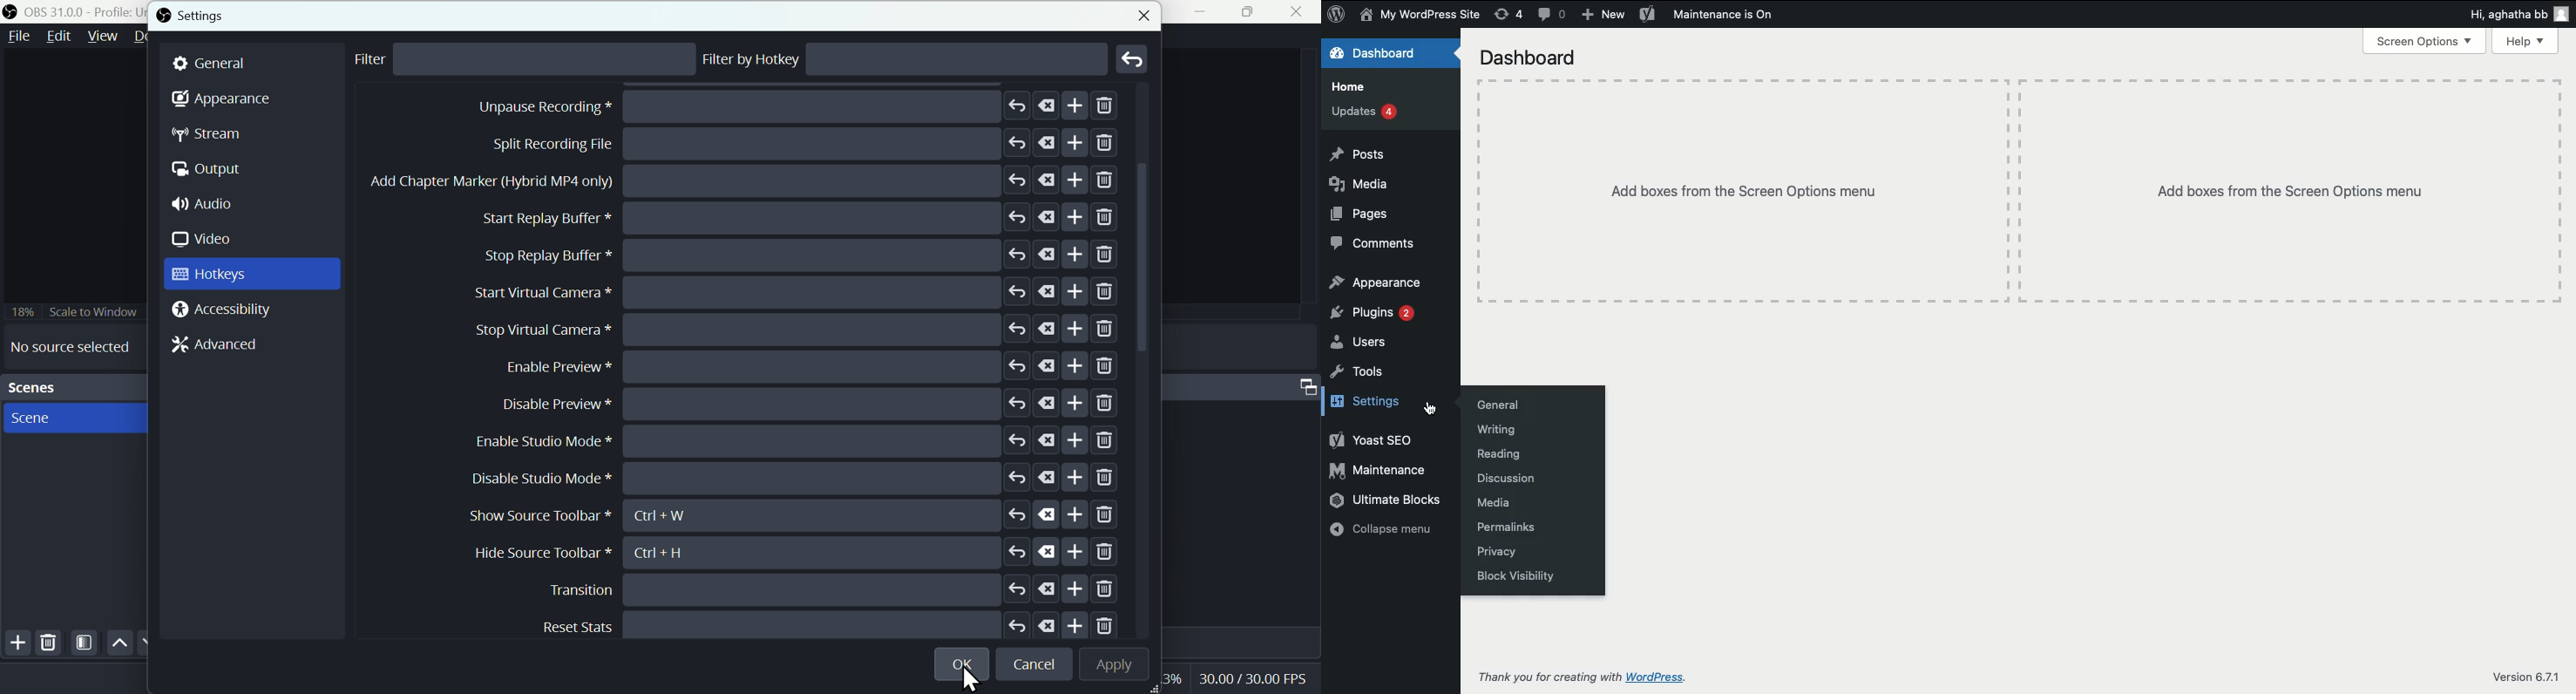 This screenshot has height=700, width=2576. I want to click on add new, so click(1602, 13).